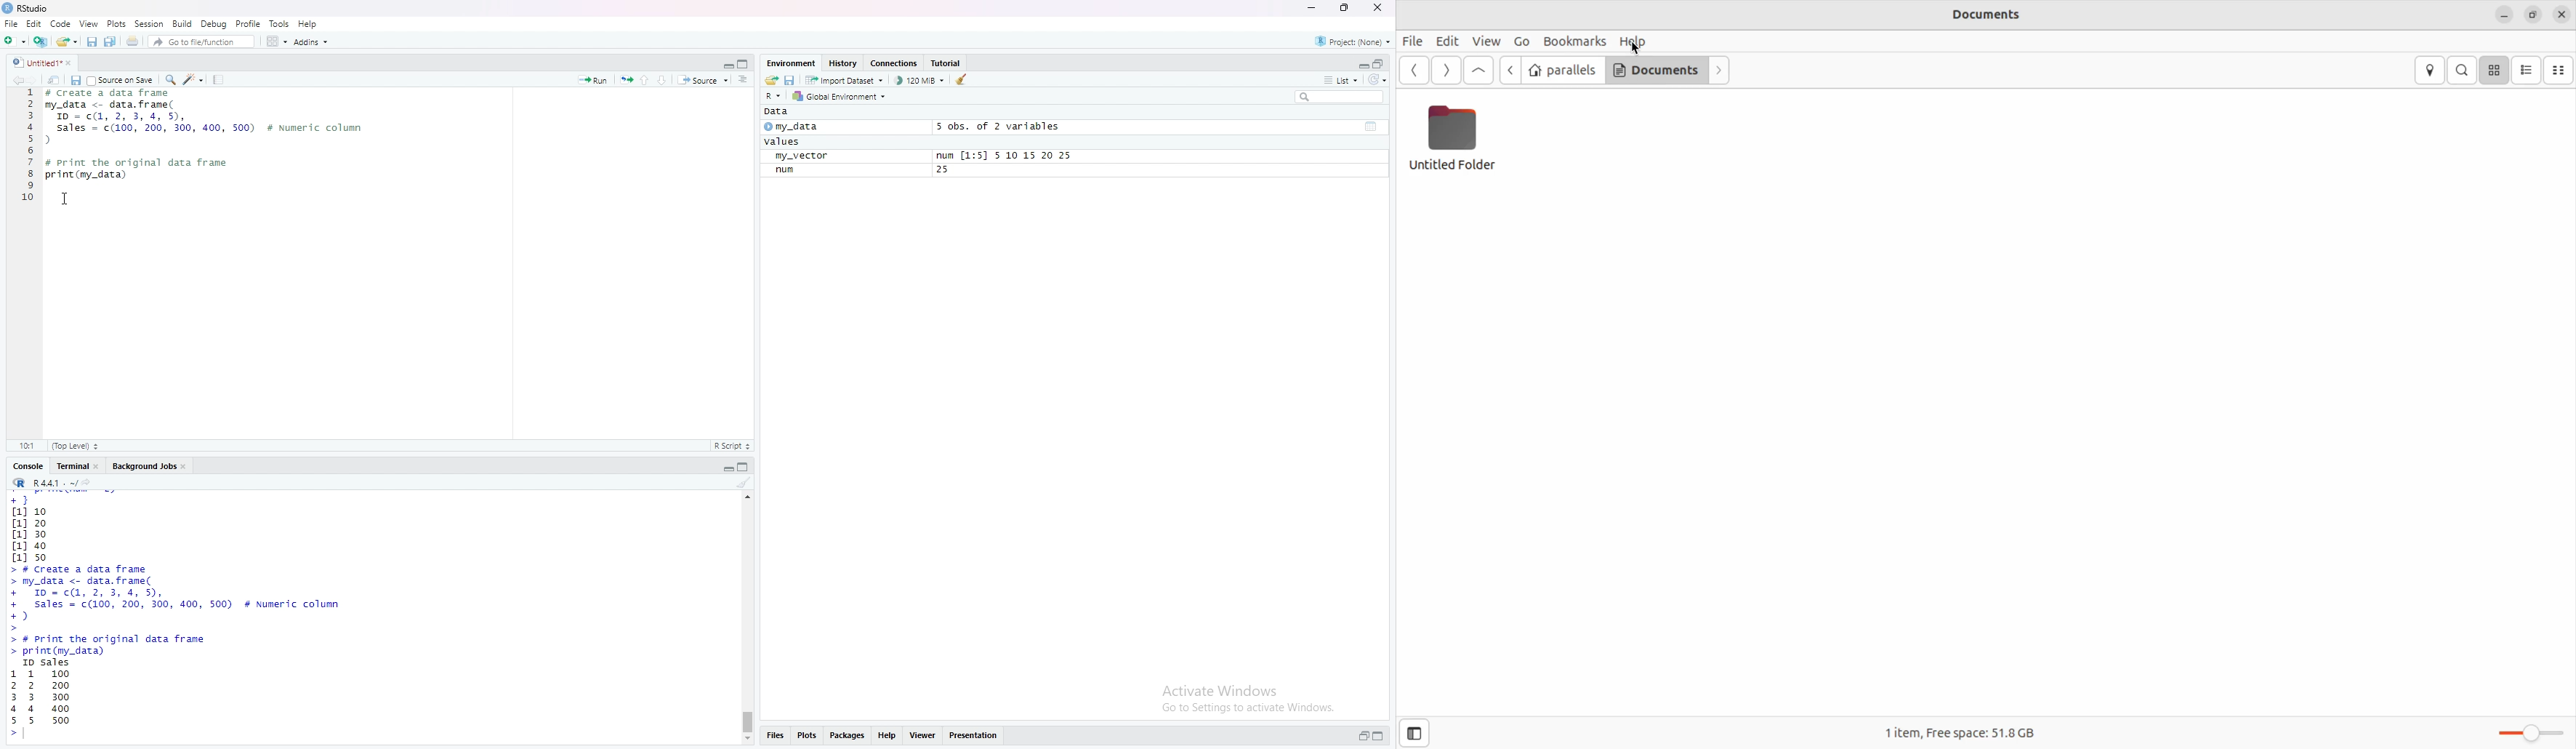  I want to click on Plots, so click(112, 24).